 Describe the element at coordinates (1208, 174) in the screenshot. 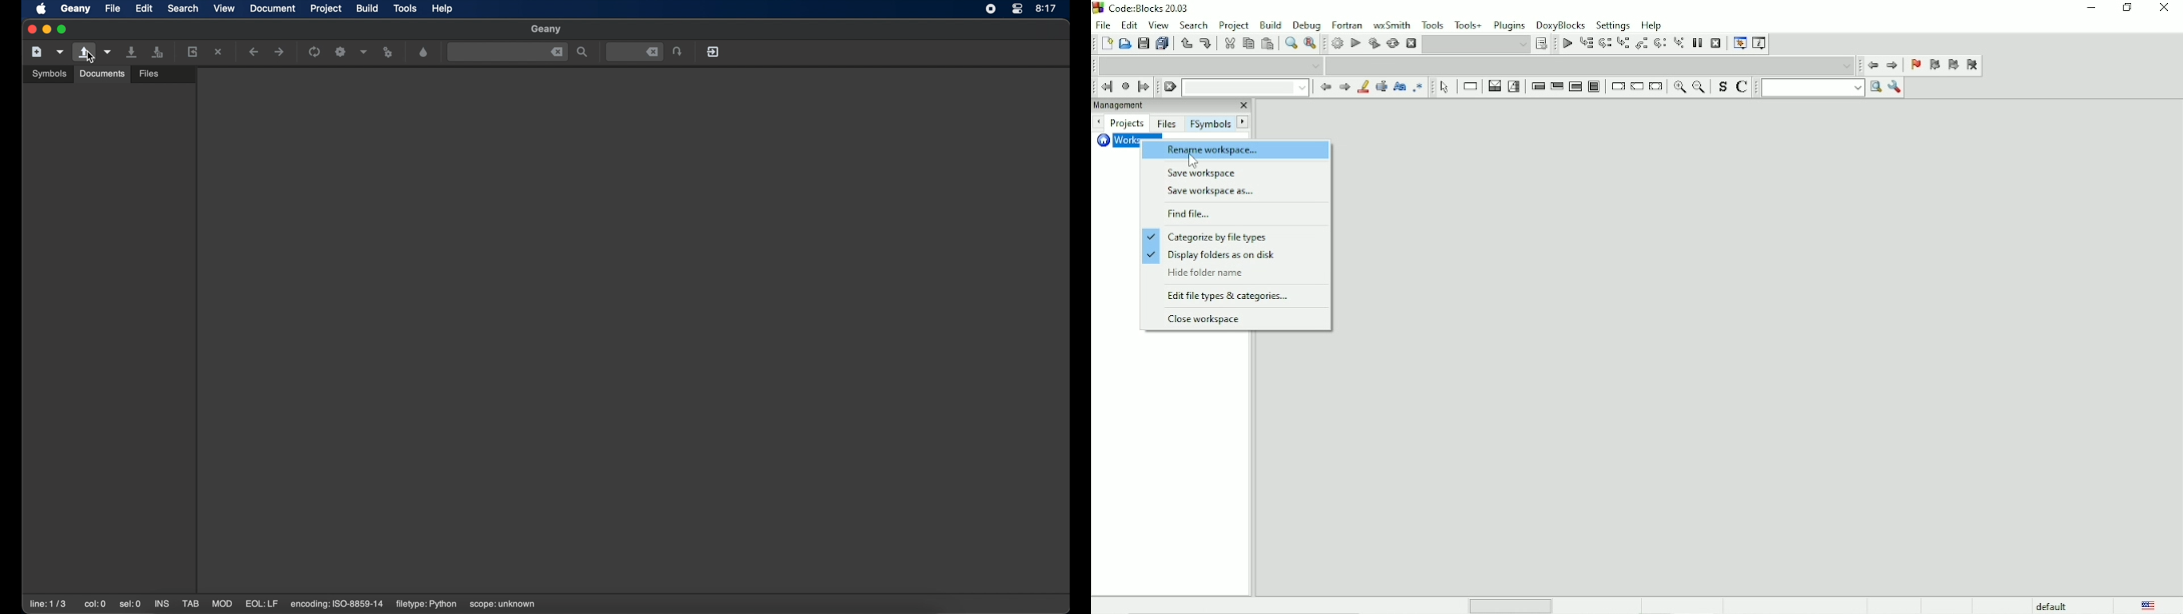

I see `Save workspace` at that location.